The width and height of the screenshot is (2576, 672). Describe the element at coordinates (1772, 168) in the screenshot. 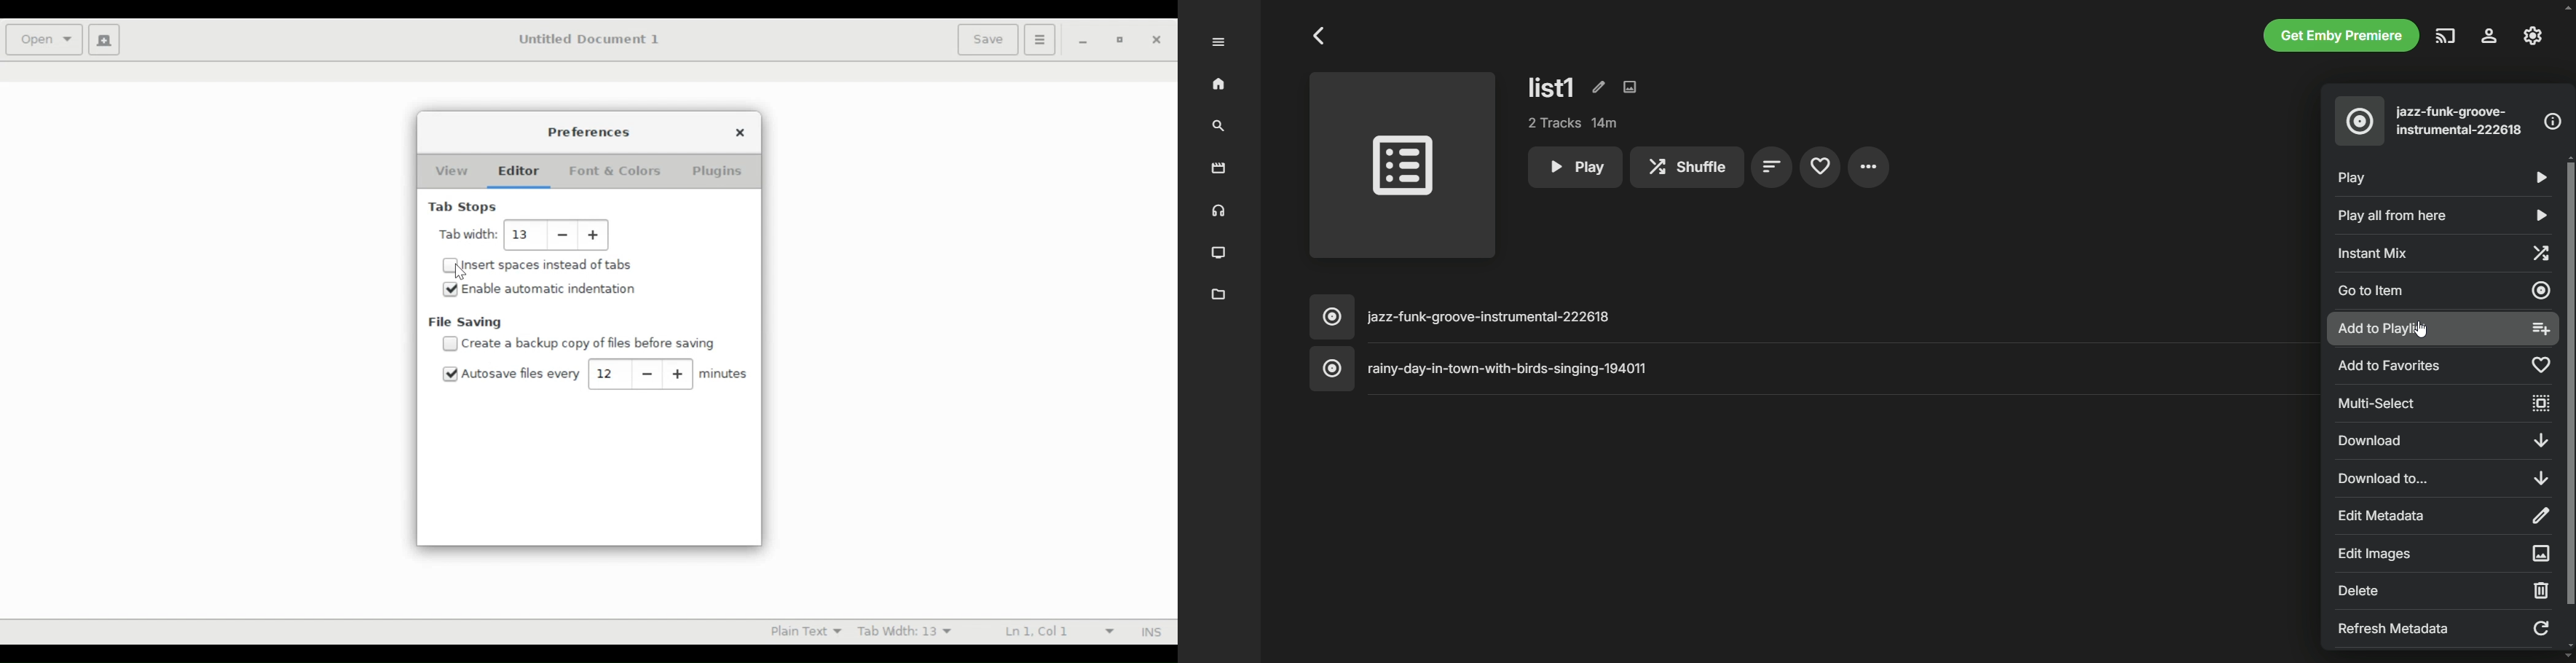

I see `sort` at that location.